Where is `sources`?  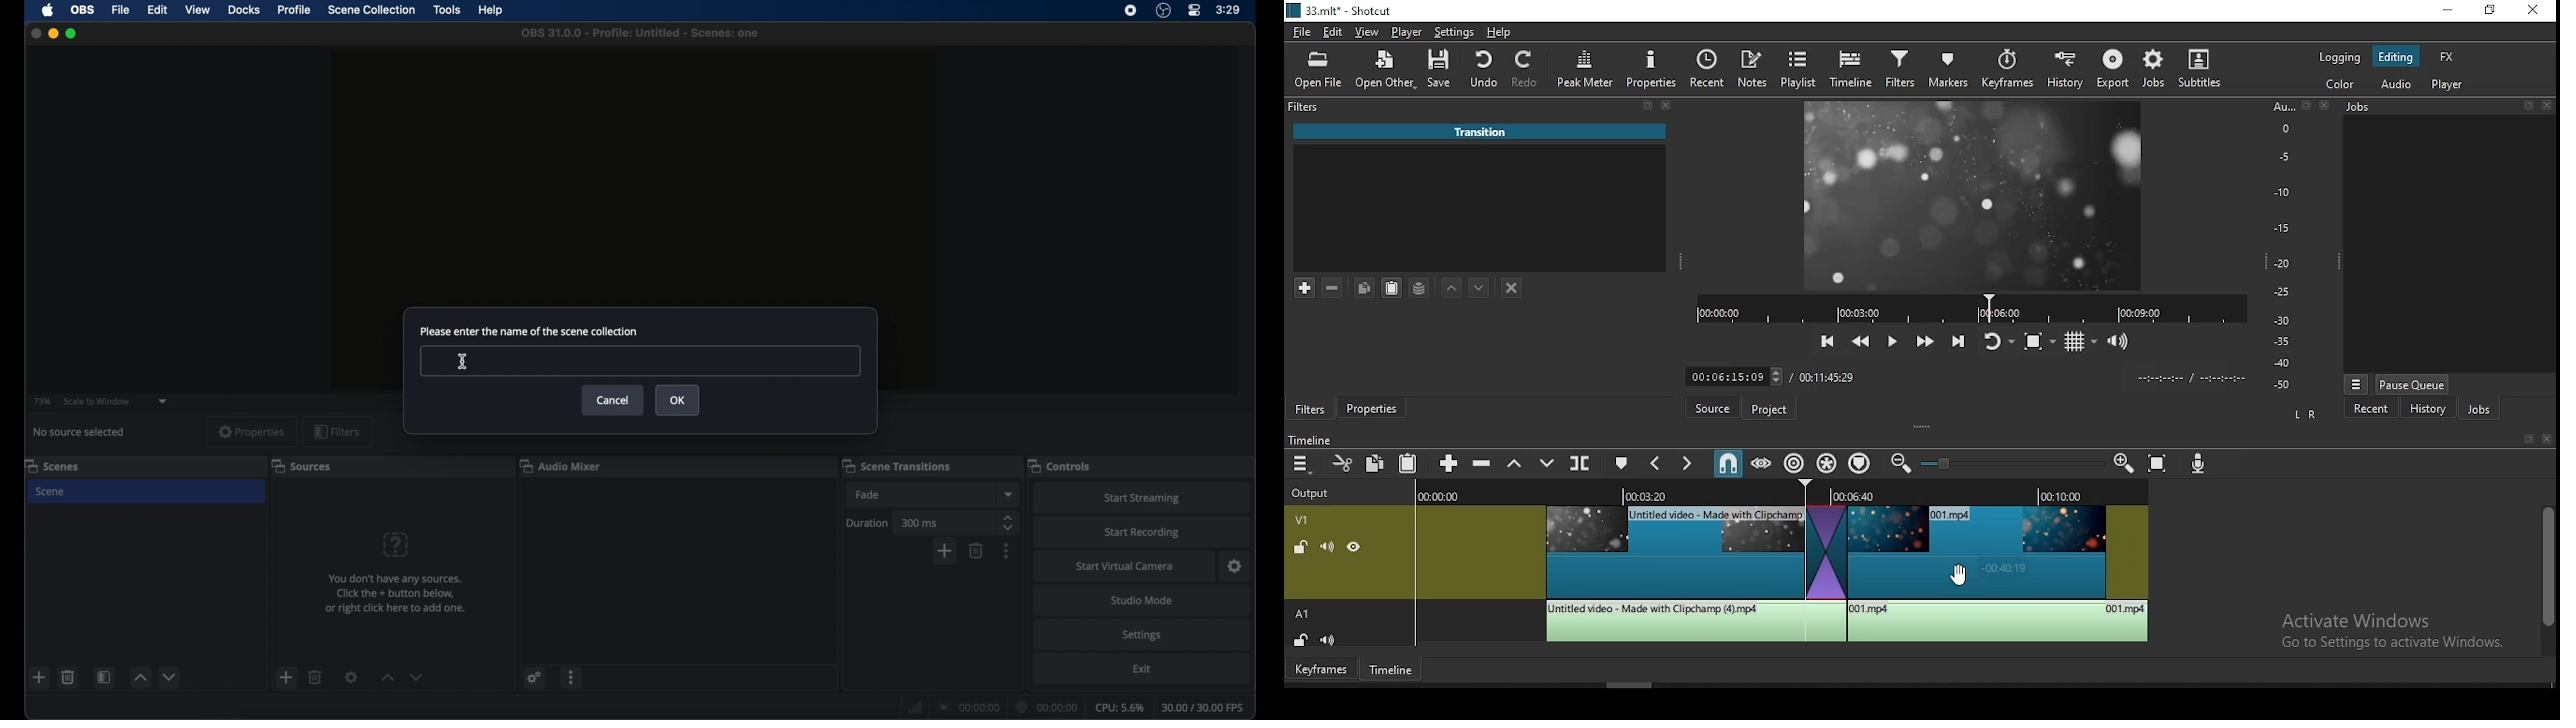 sources is located at coordinates (301, 465).